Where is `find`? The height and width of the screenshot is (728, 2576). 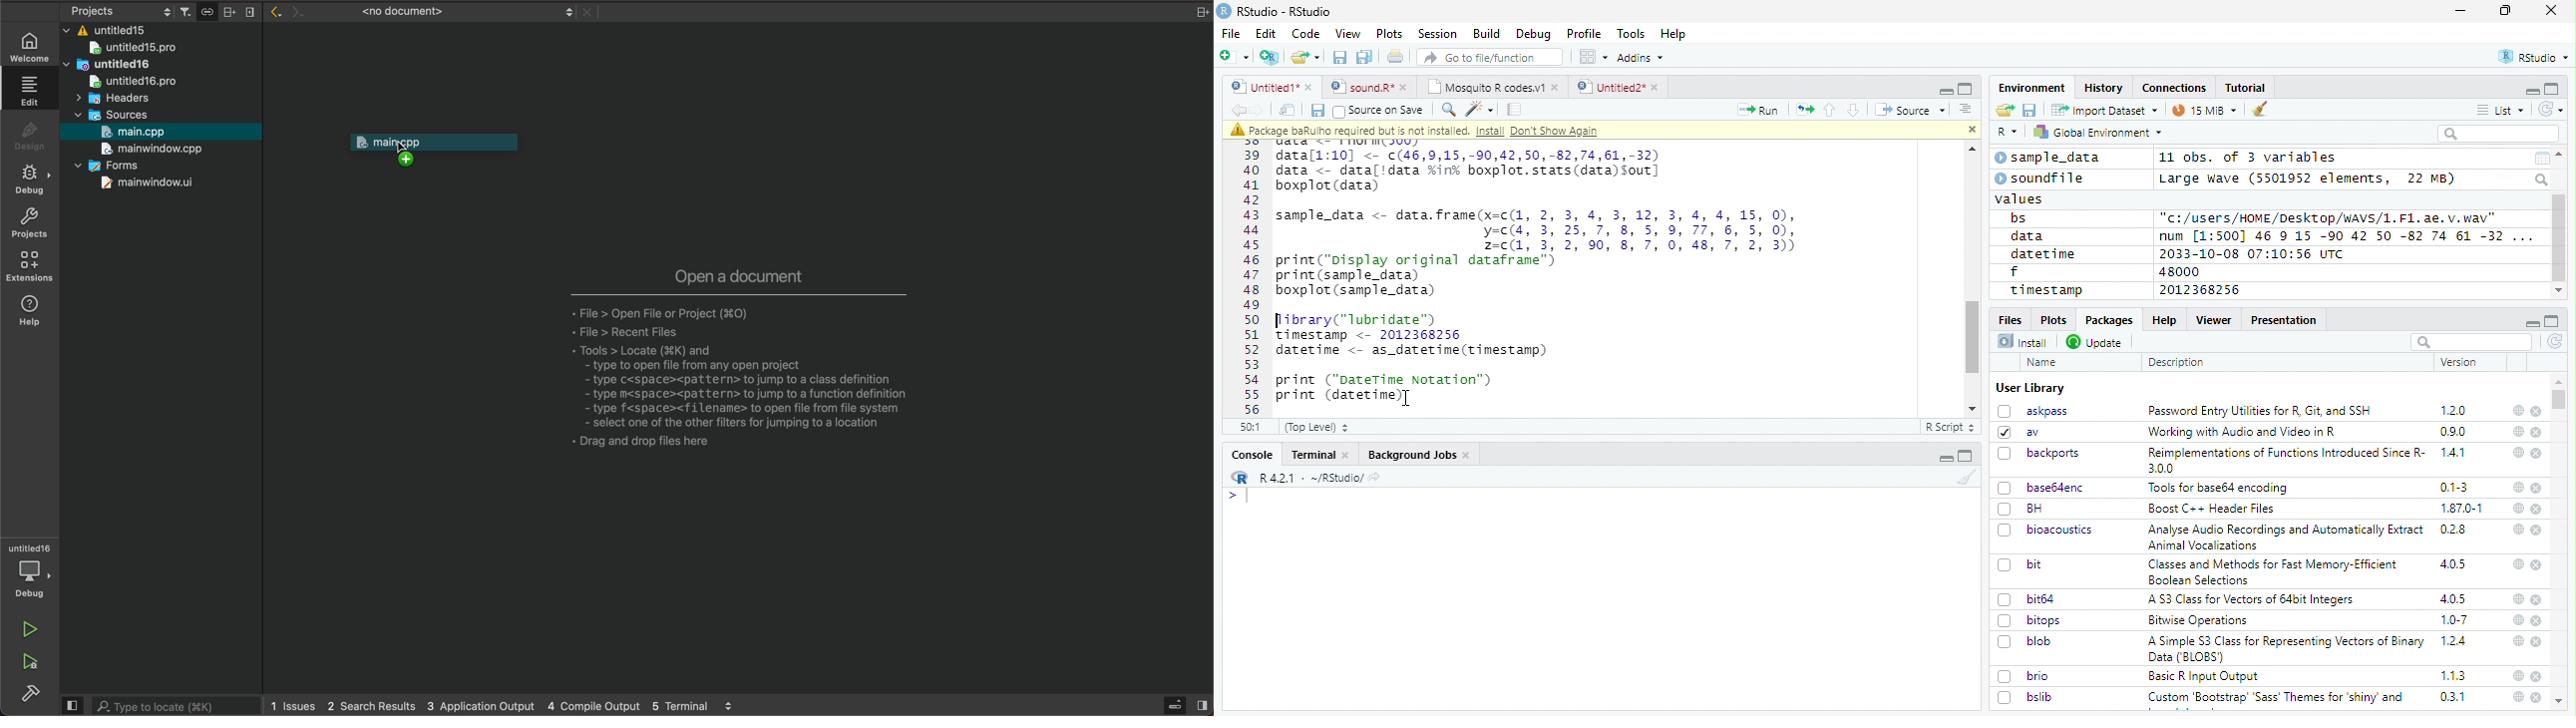 find is located at coordinates (1446, 108).